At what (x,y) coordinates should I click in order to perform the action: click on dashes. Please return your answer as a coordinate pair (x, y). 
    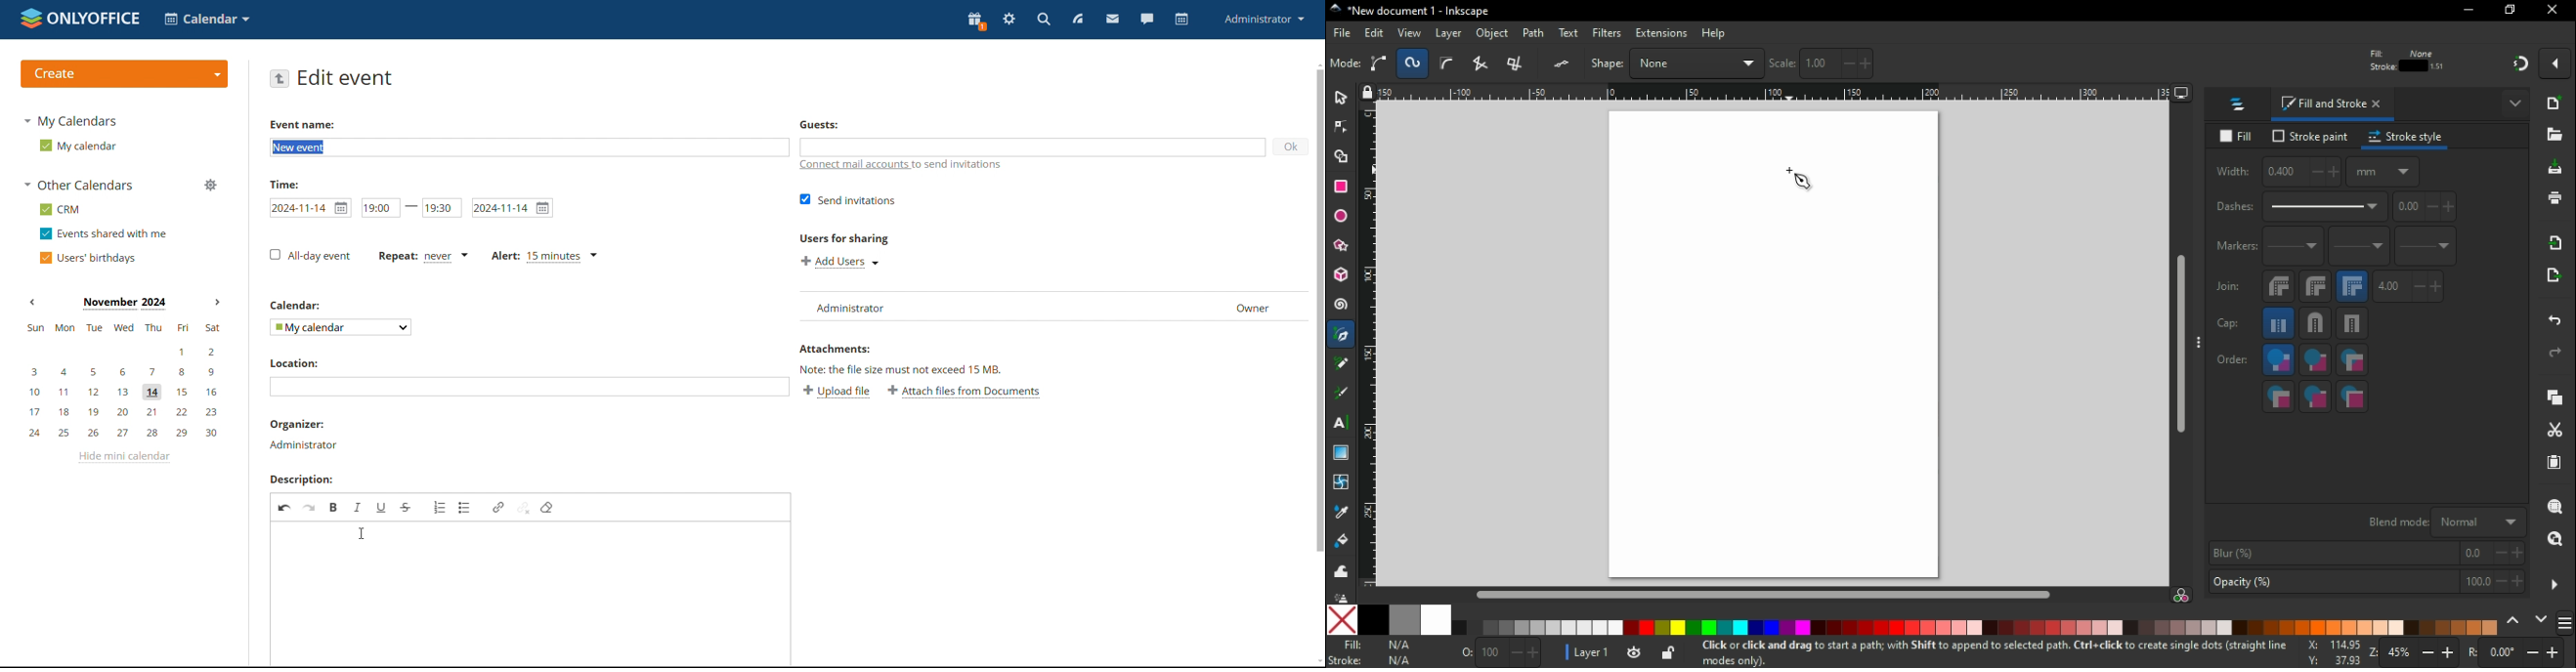
    Looking at the image, I should click on (2305, 211).